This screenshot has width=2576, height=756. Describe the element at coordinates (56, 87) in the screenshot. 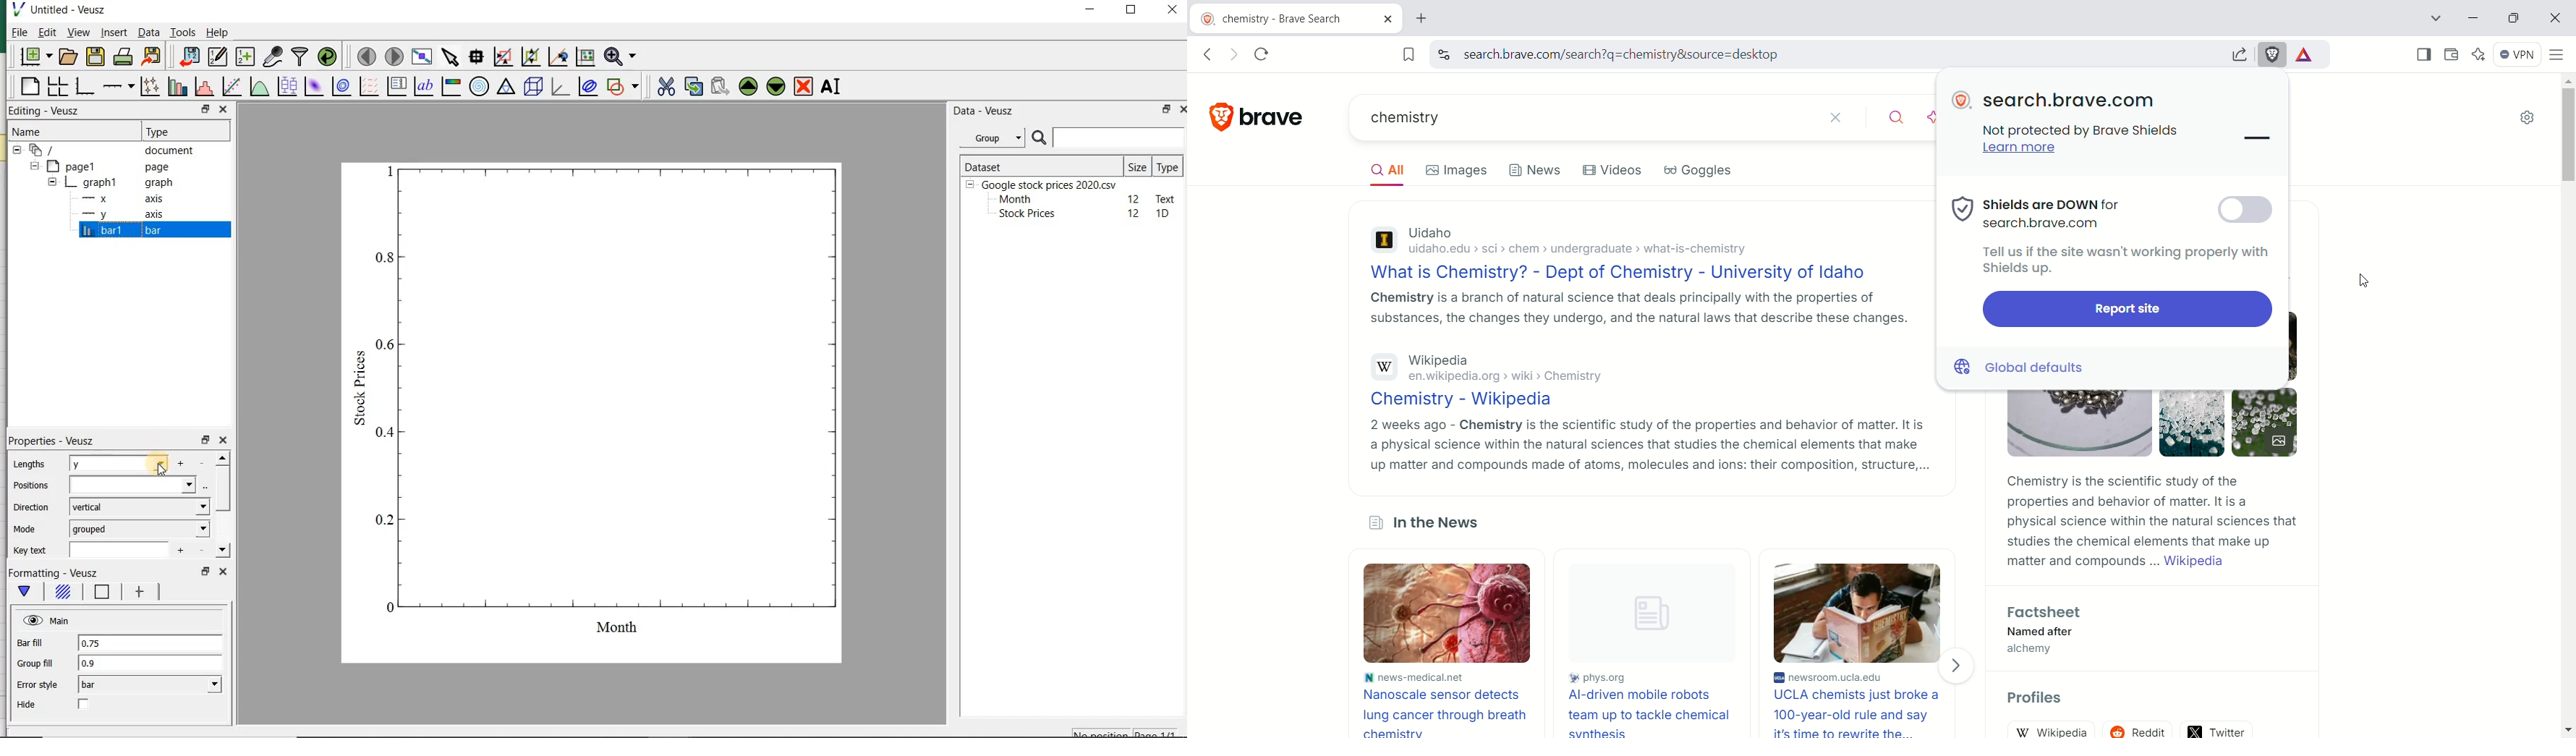

I see `arrange graphs in a grid` at that location.